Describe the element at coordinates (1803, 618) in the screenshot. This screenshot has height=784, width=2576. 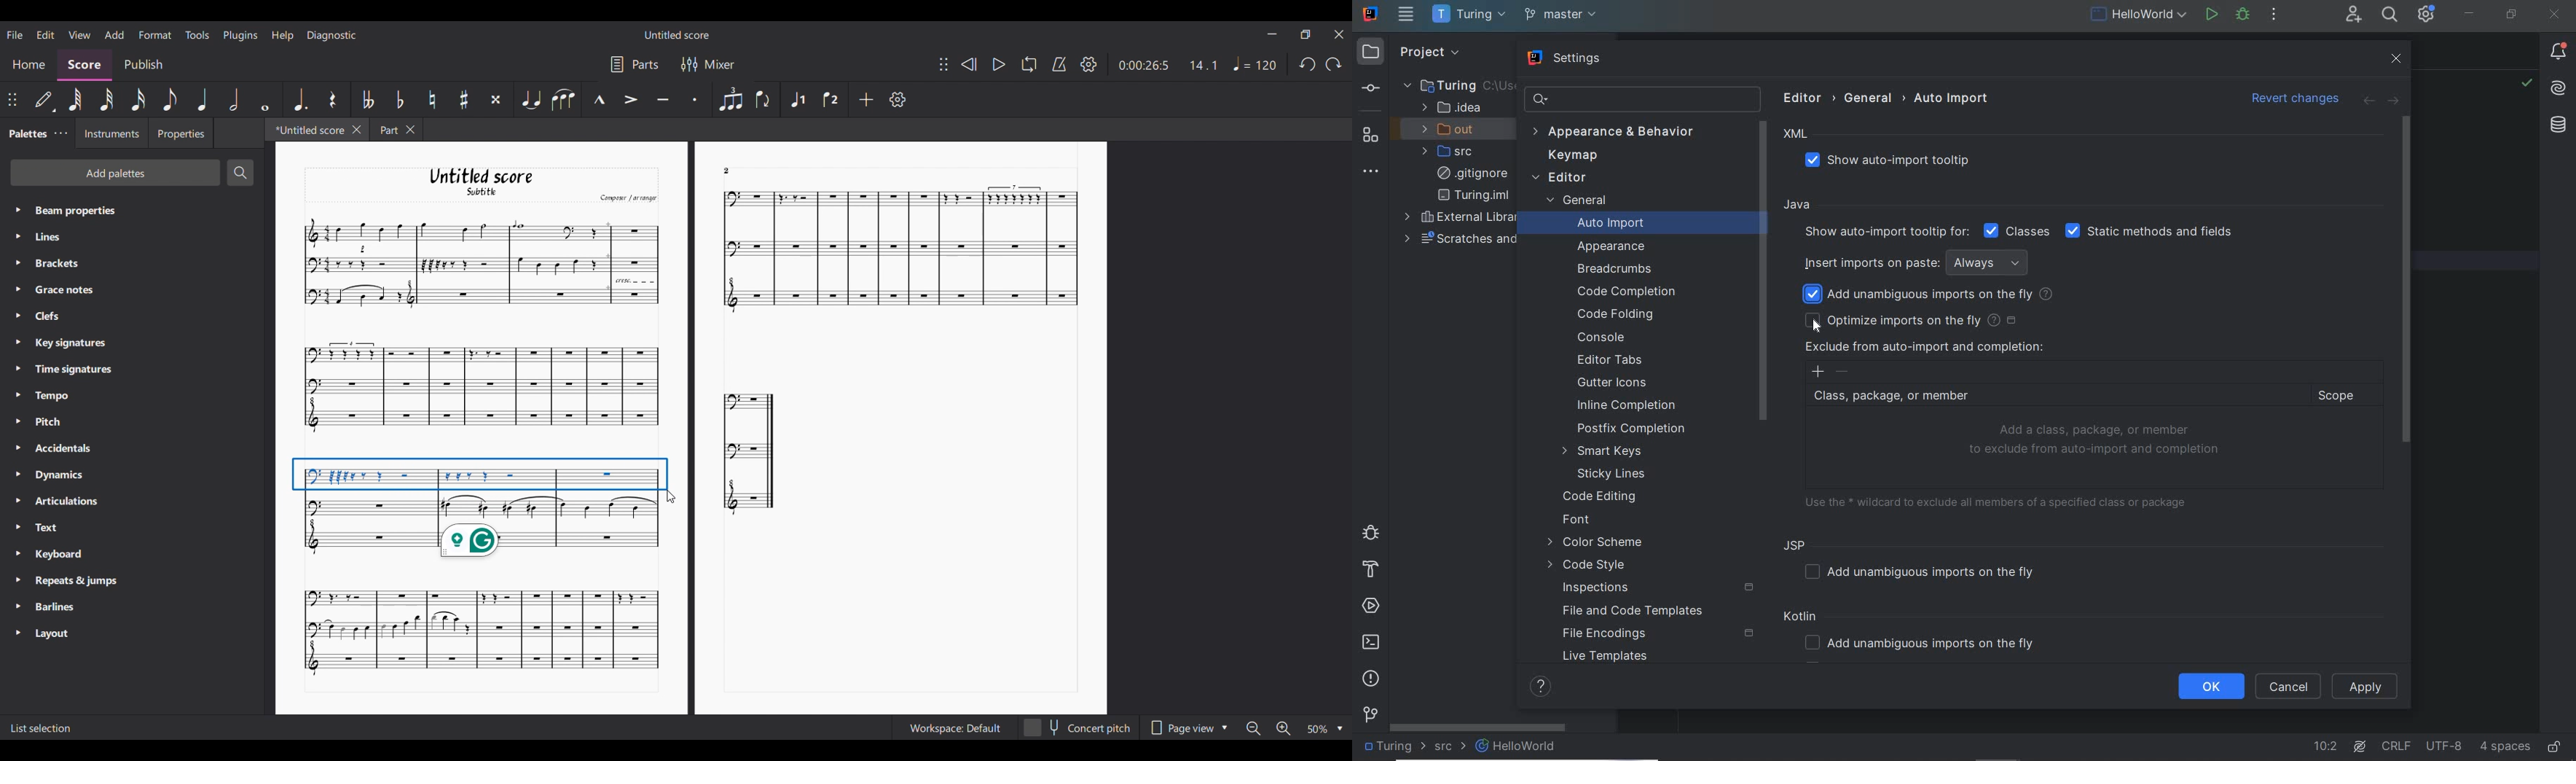
I see `KOTLIN` at that location.